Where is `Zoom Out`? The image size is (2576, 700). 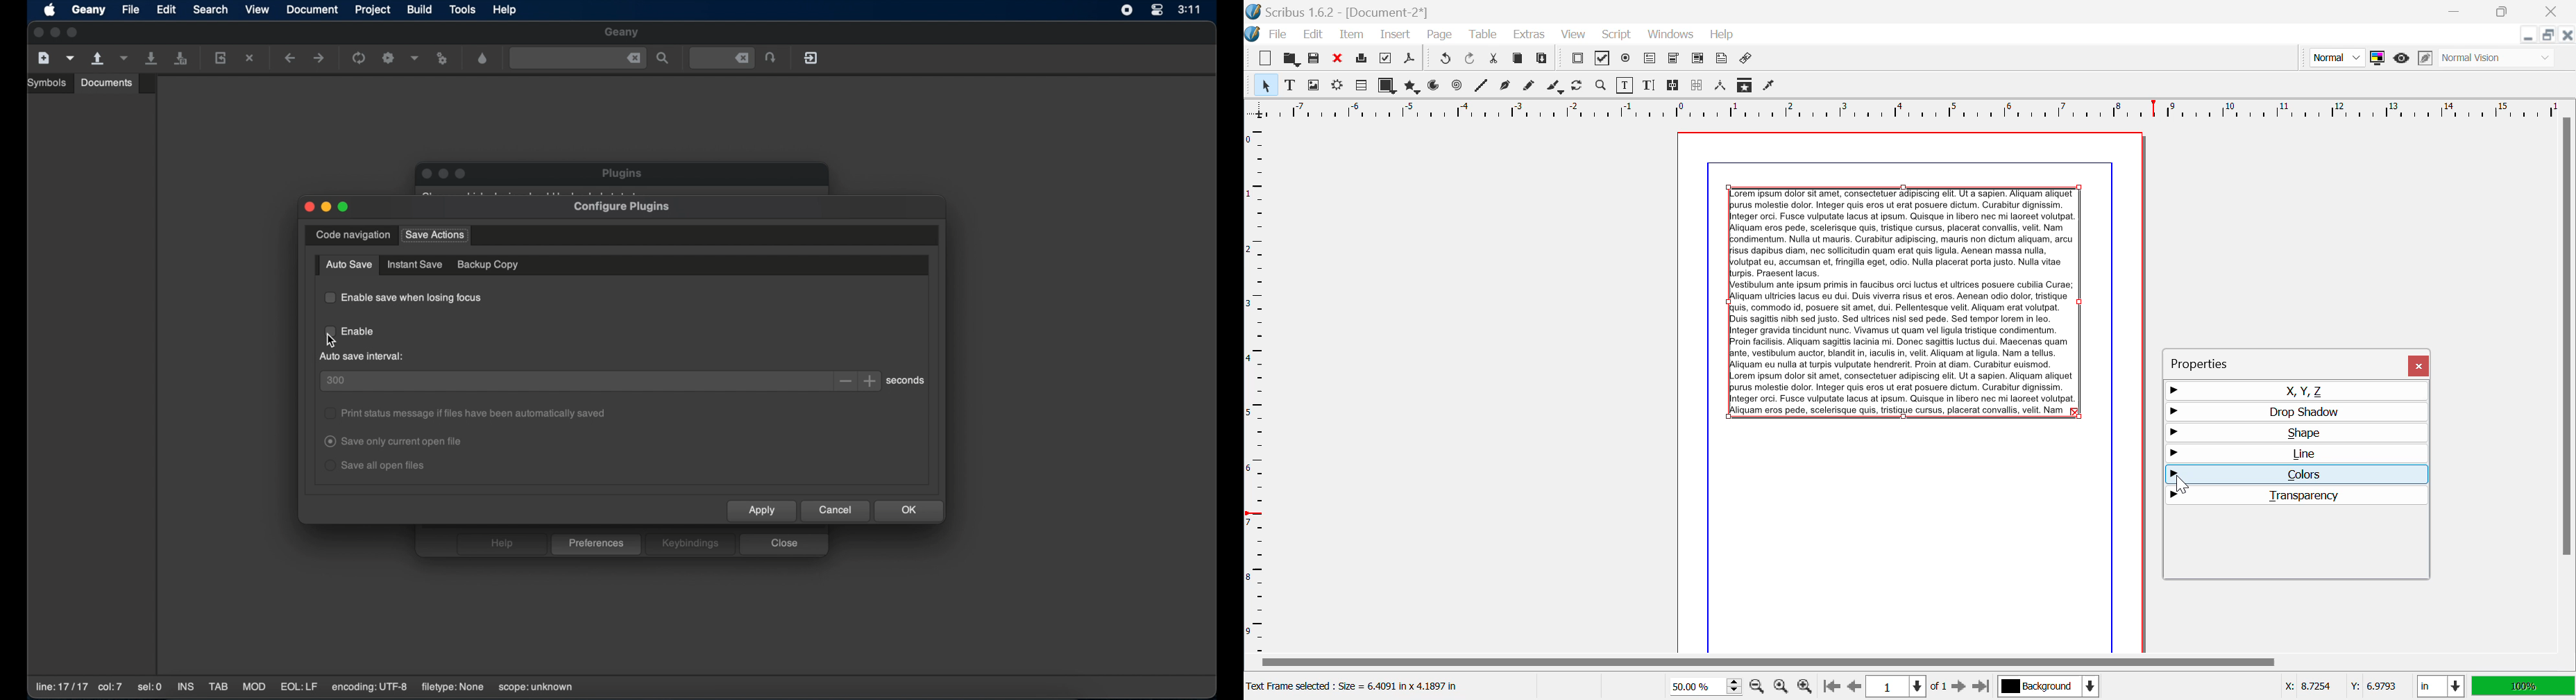
Zoom Out is located at coordinates (1759, 685).